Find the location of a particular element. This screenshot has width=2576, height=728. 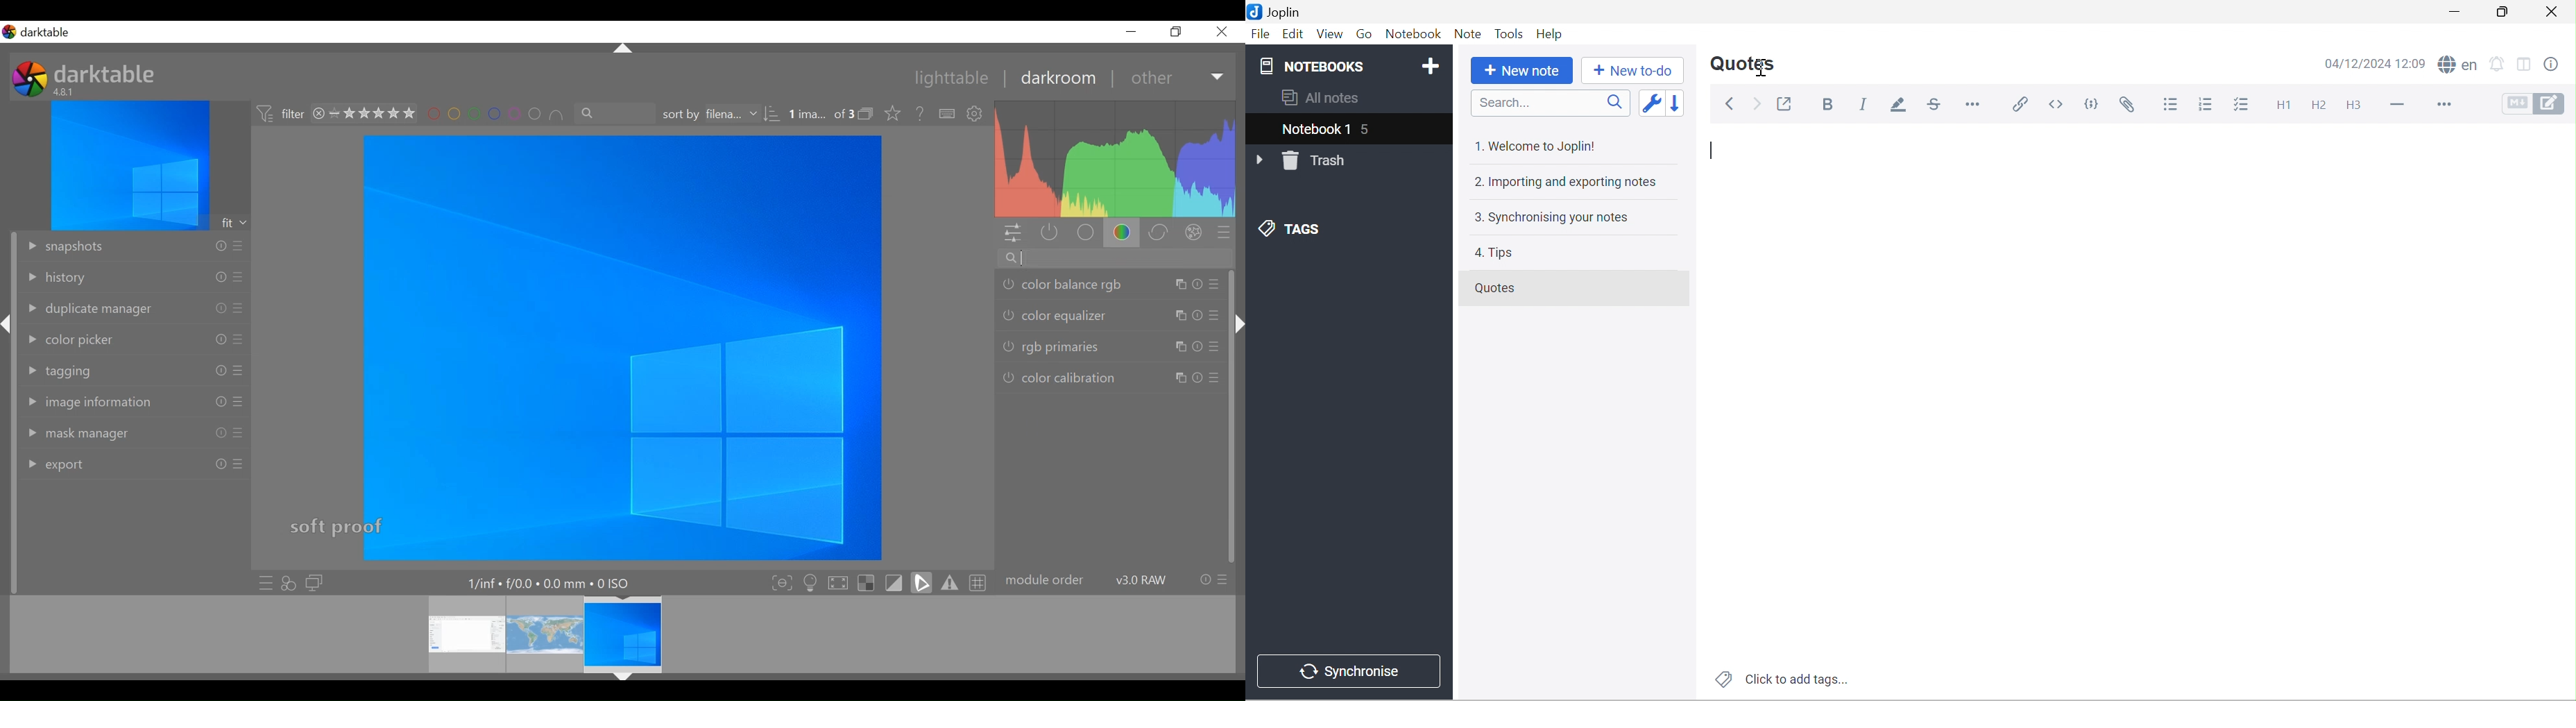

info is located at coordinates (220, 308).